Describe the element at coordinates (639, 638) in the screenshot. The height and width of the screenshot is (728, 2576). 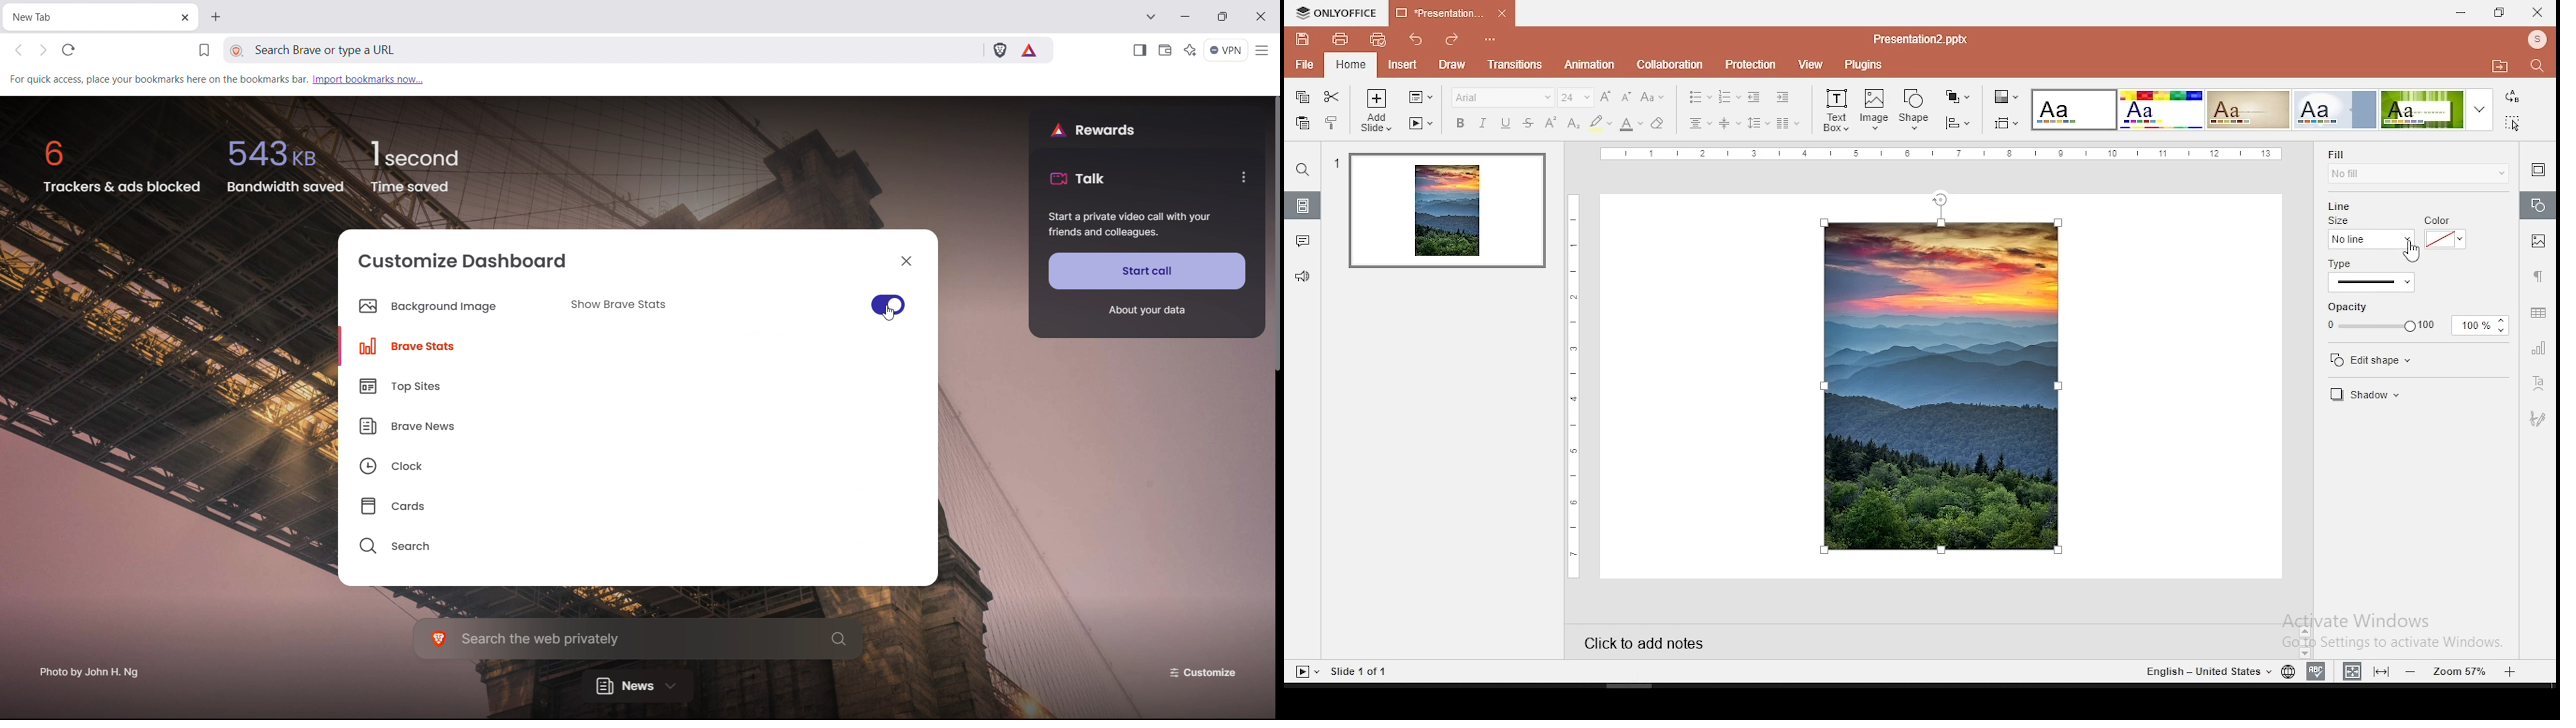
I see `search the web privately` at that location.